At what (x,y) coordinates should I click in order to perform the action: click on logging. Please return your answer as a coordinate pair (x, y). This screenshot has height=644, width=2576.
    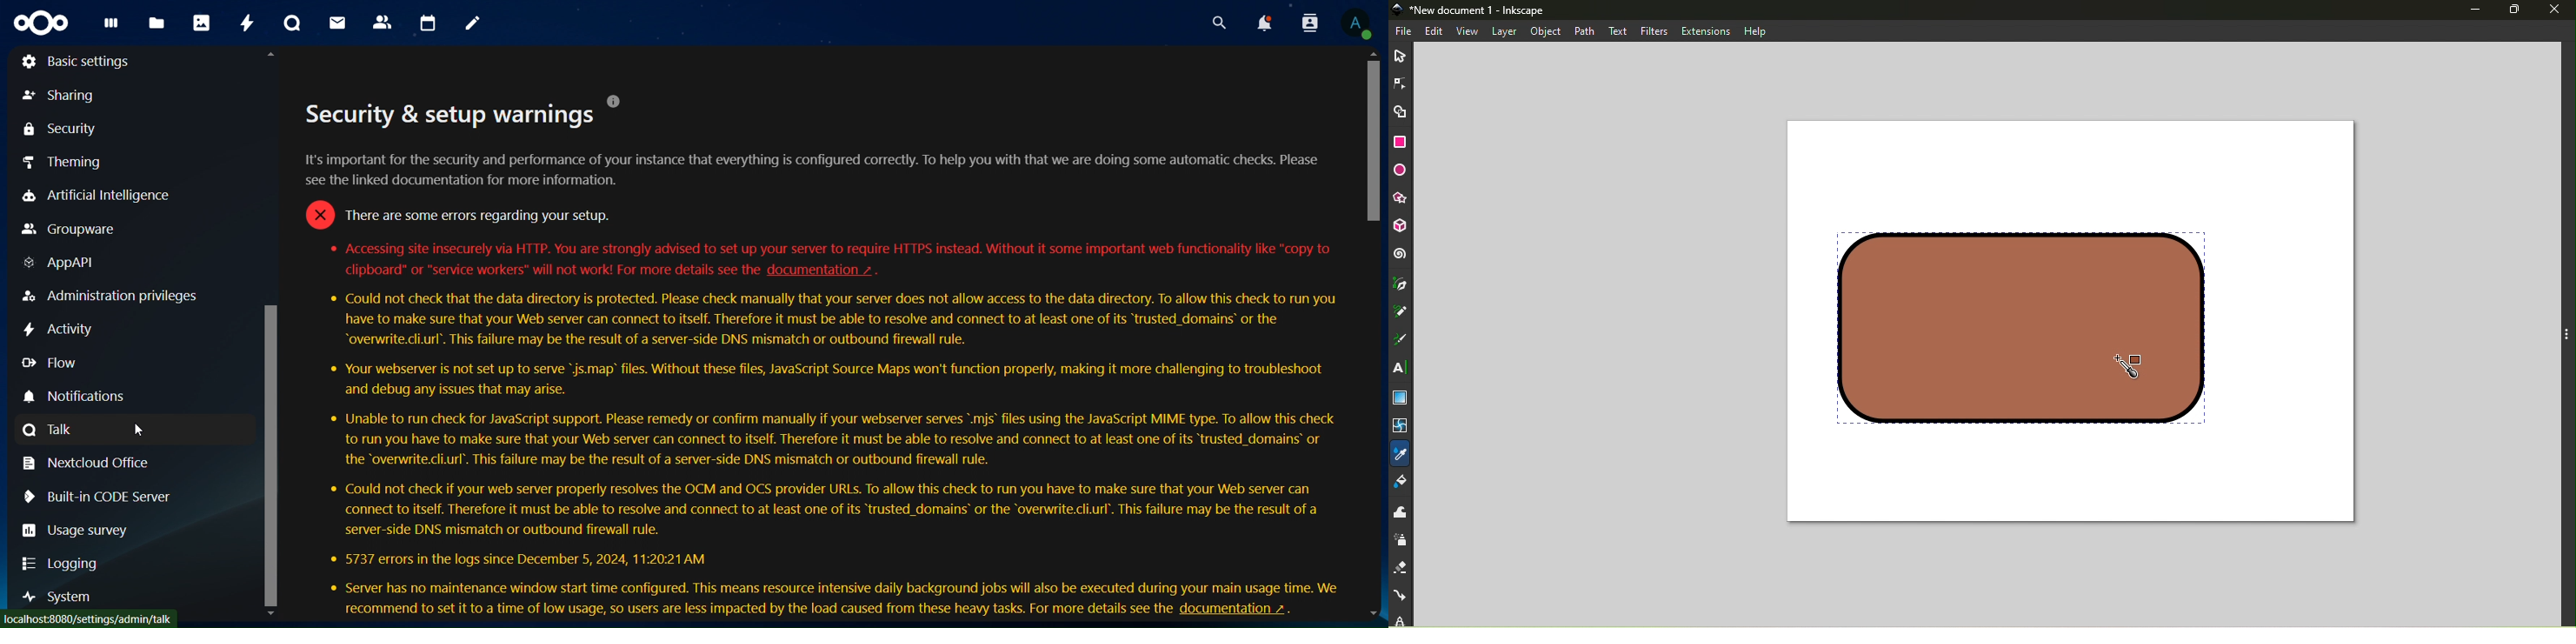
    Looking at the image, I should click on (61, 564).